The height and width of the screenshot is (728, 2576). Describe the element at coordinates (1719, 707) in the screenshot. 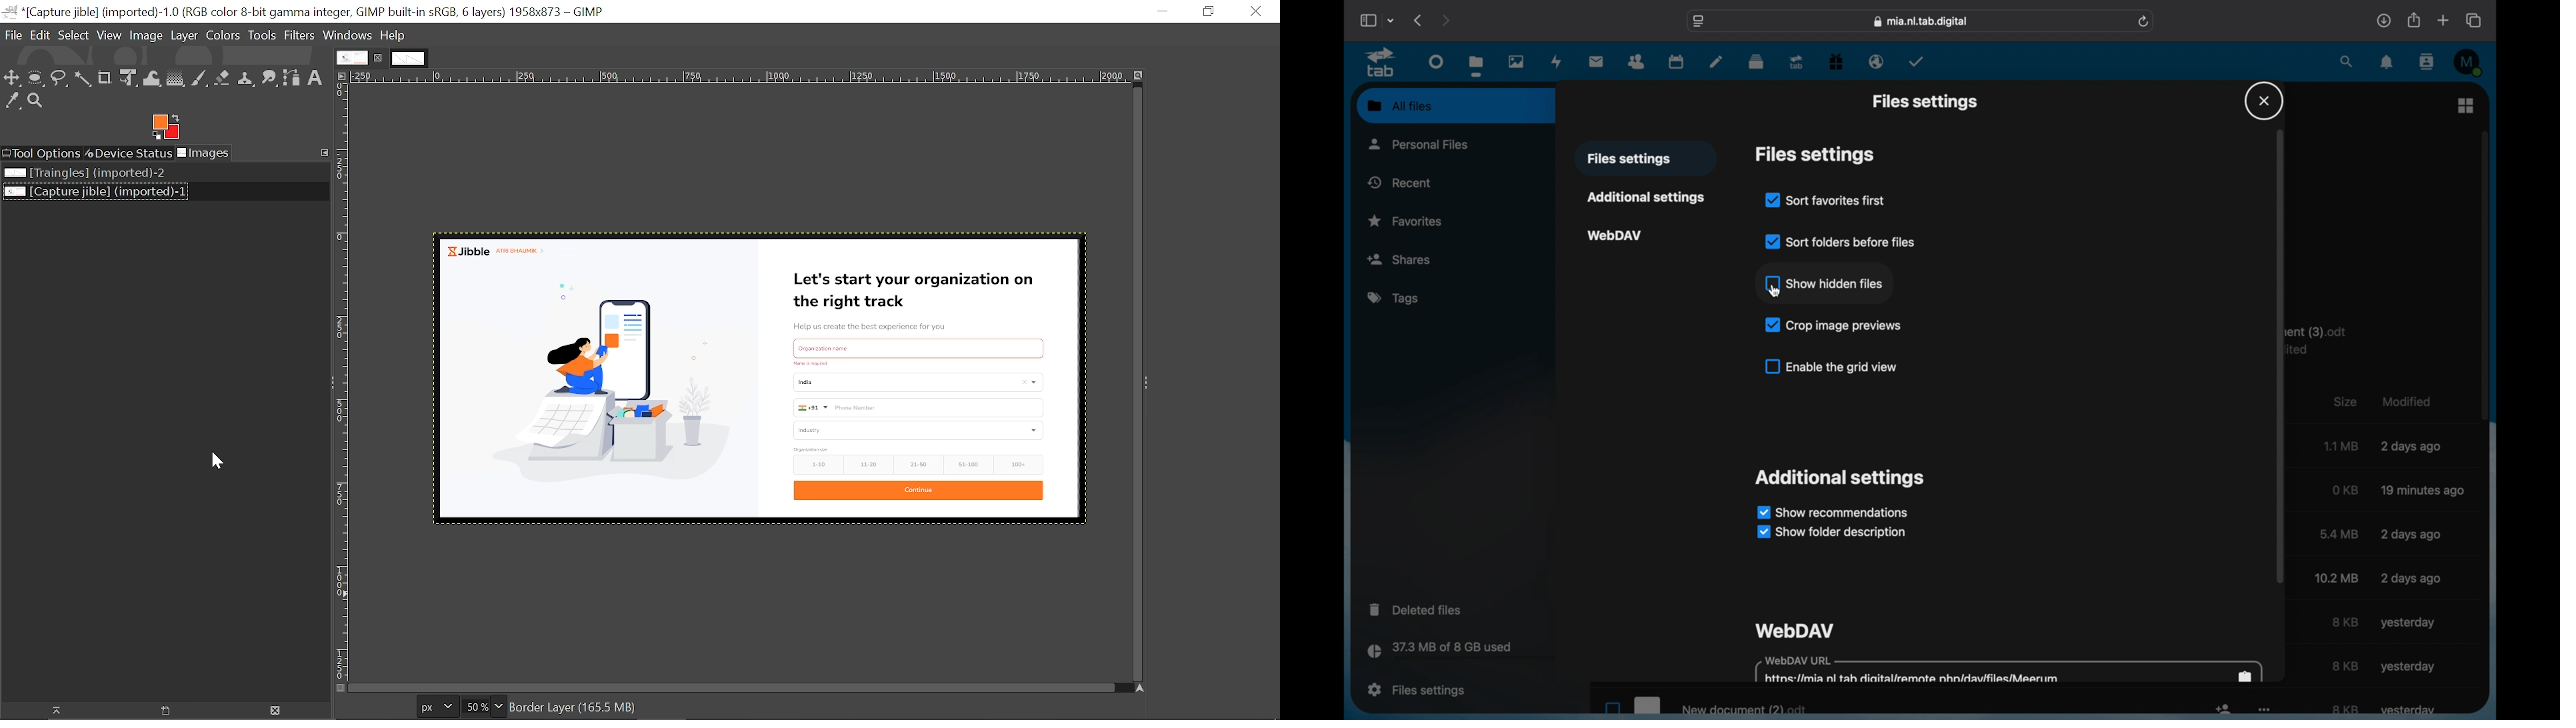

I see `new document` at that location.